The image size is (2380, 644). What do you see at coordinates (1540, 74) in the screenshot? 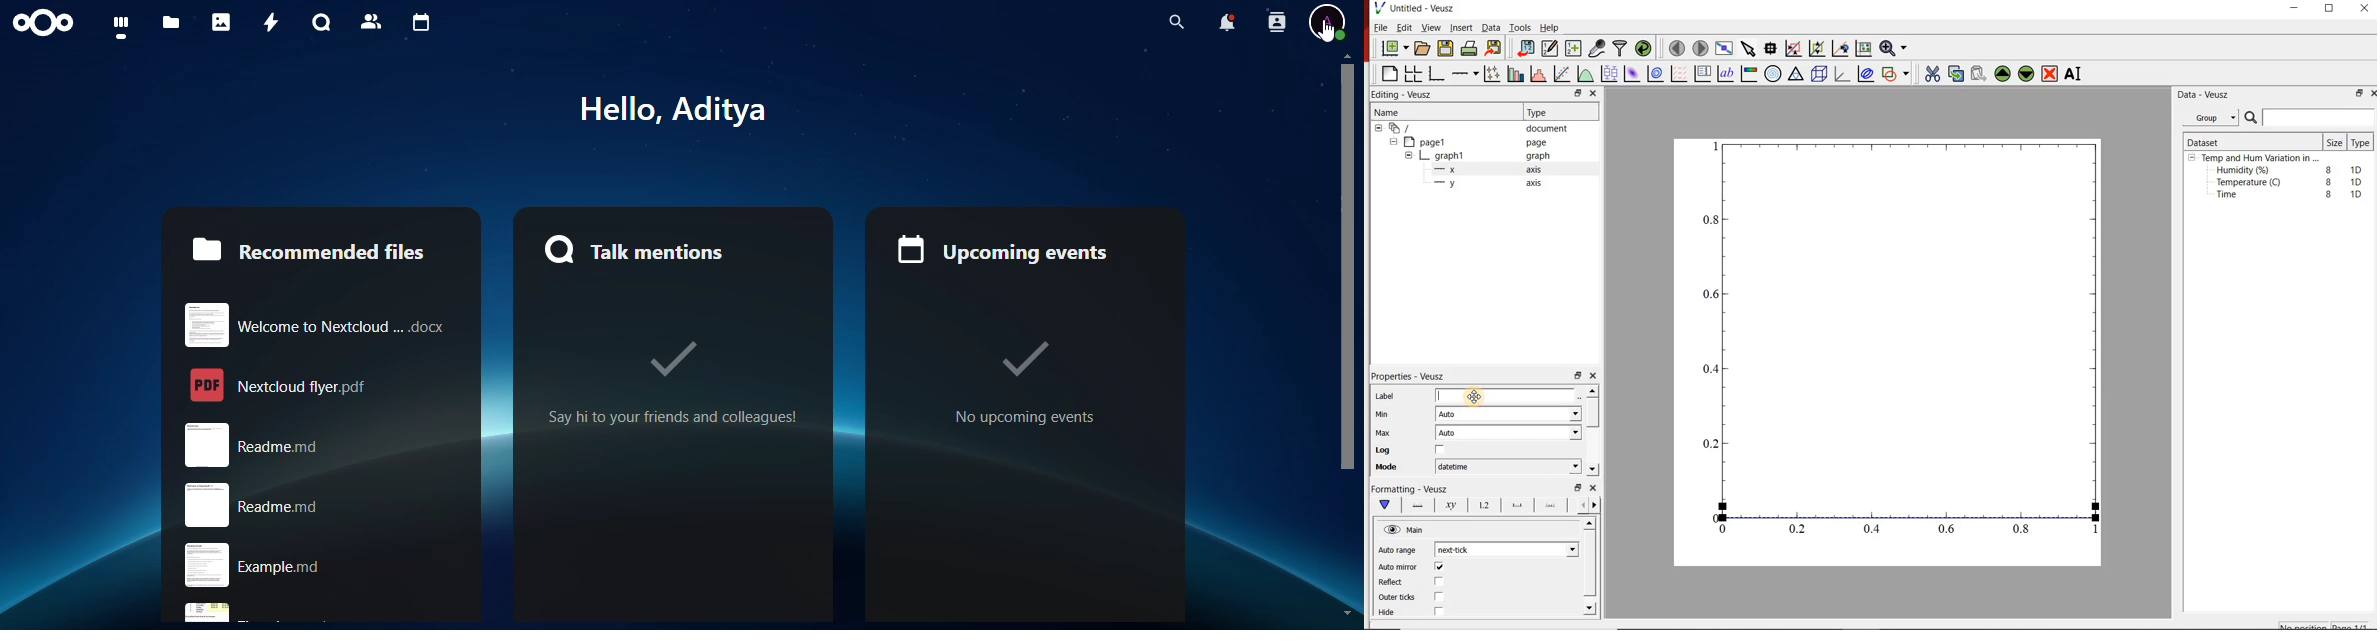
I see `histogram of a dataset` at bounding box center [1540, 74].